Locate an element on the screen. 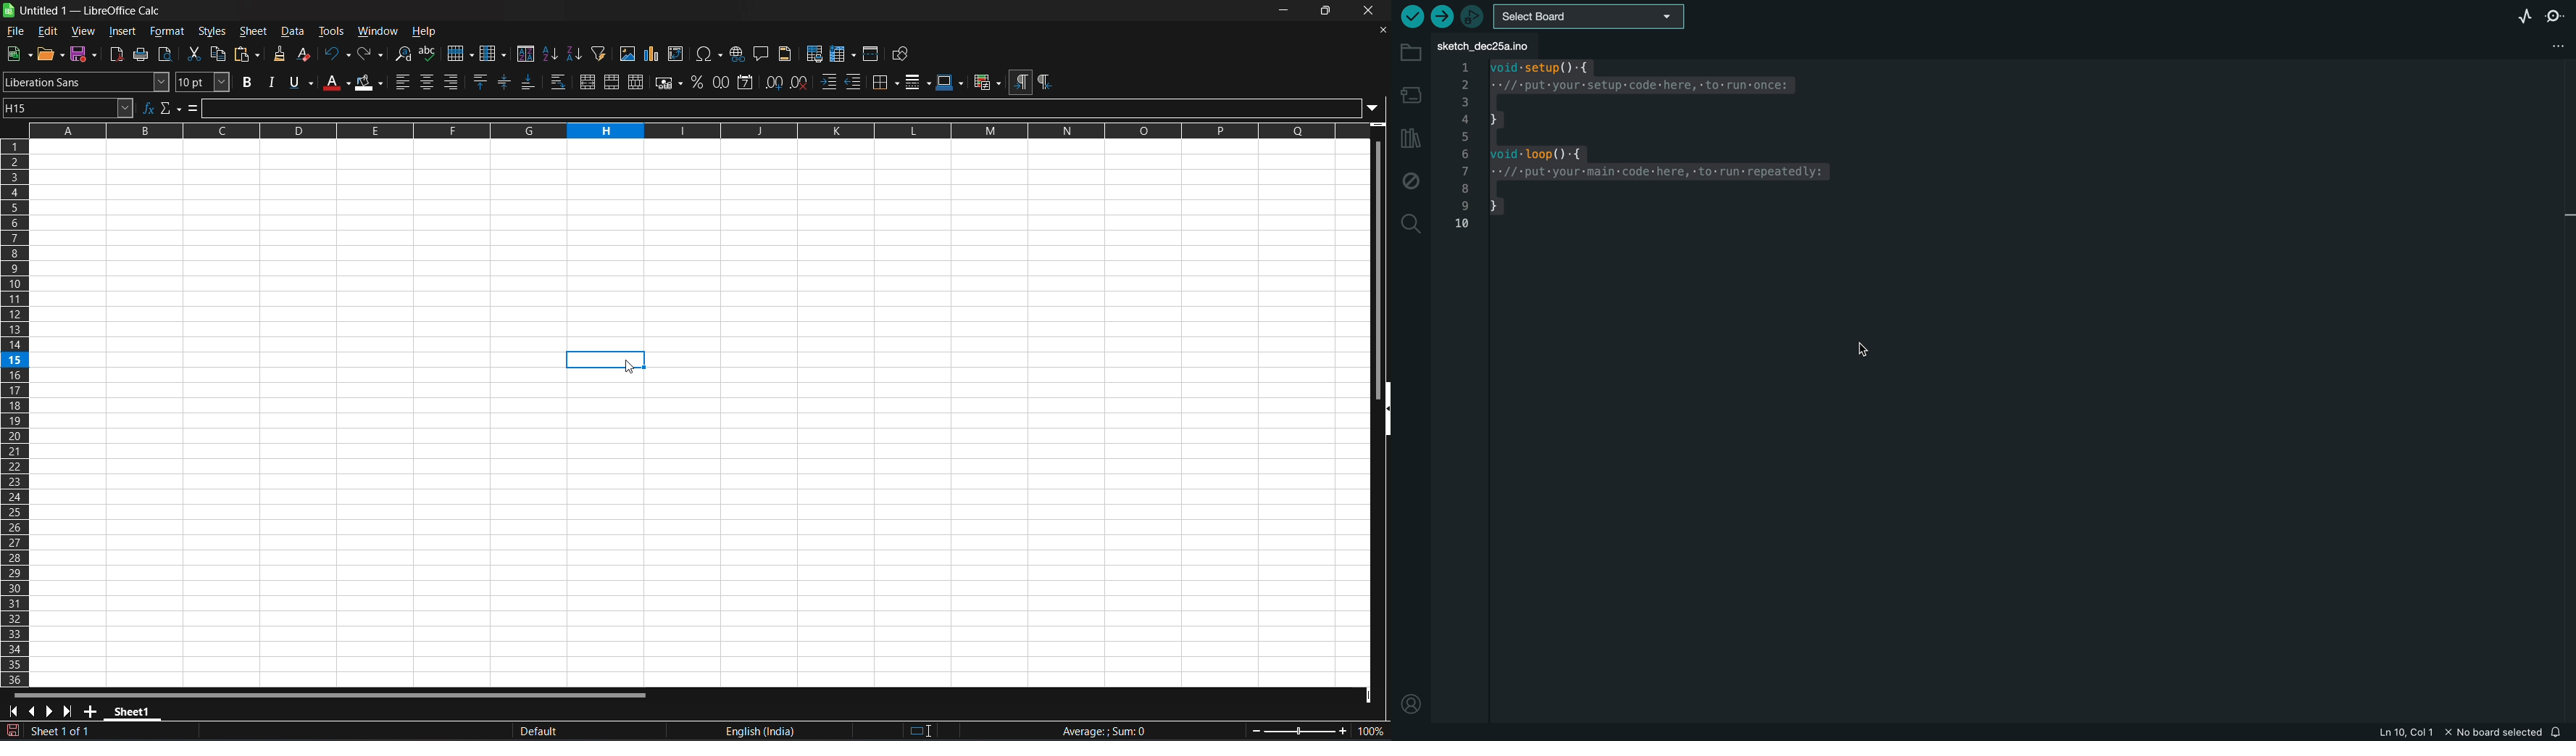 The image size is (2576, 756). select function is located at coordinates (170, 107).